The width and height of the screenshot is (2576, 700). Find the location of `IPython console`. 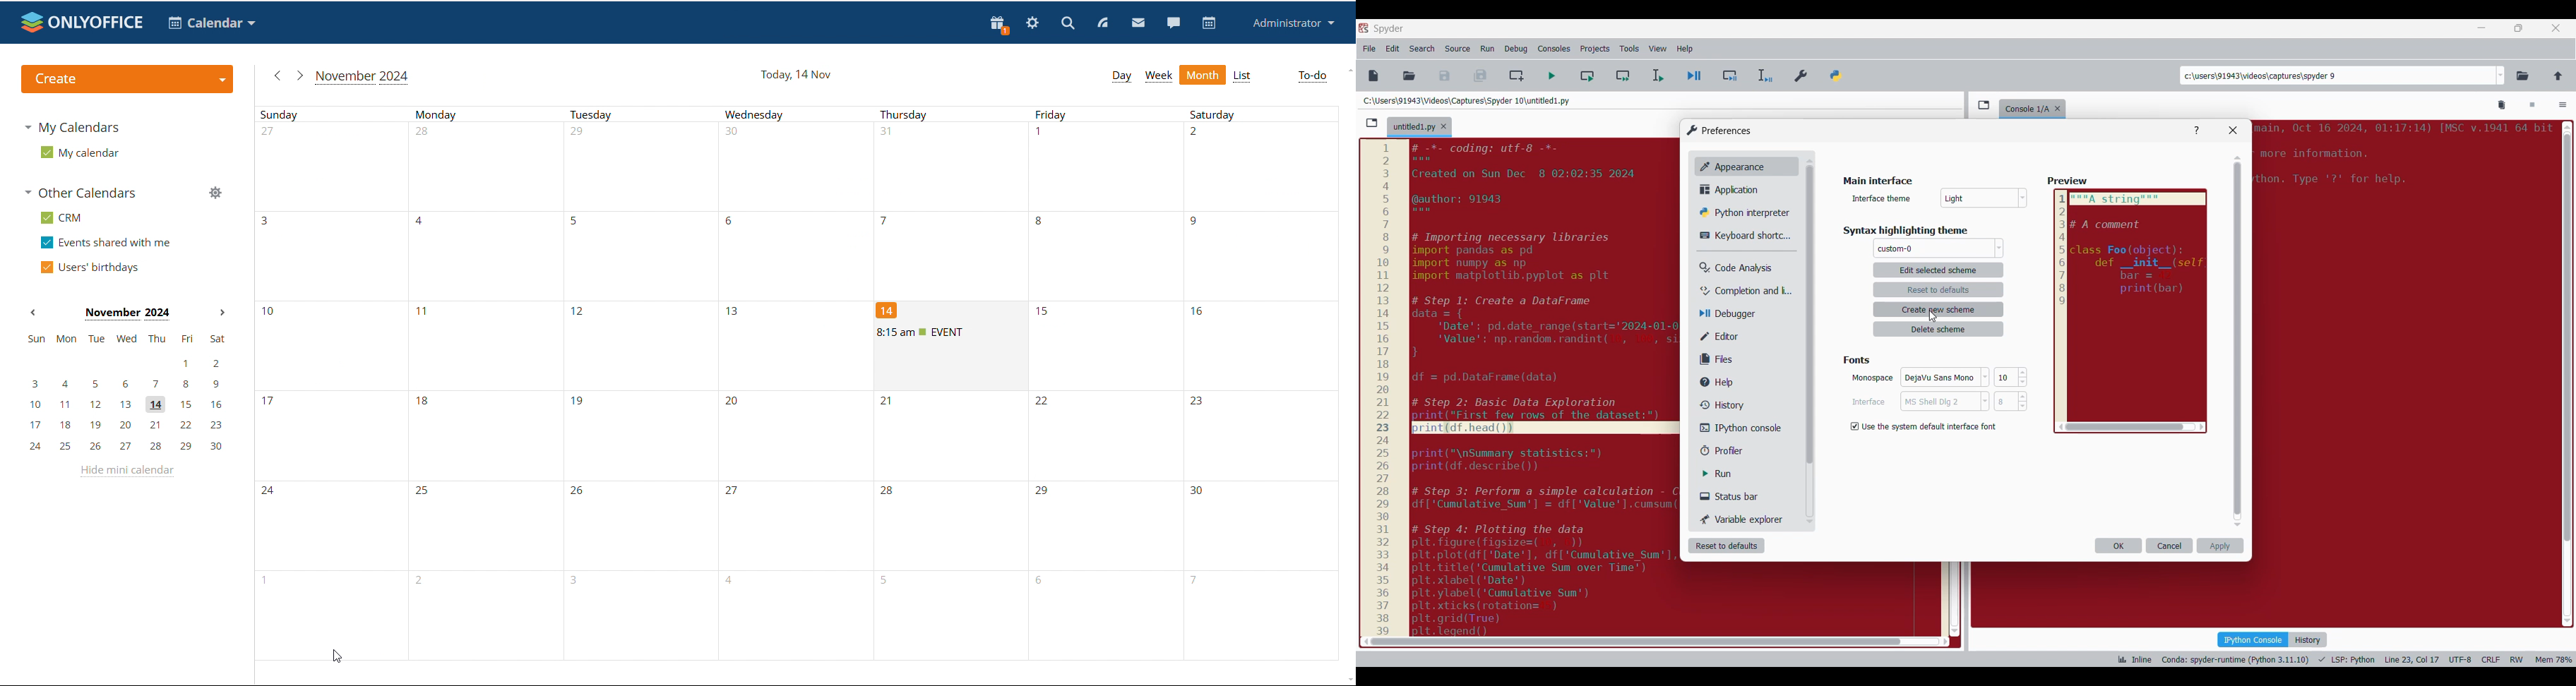

IPython console is located at coordinates (2253, 639).